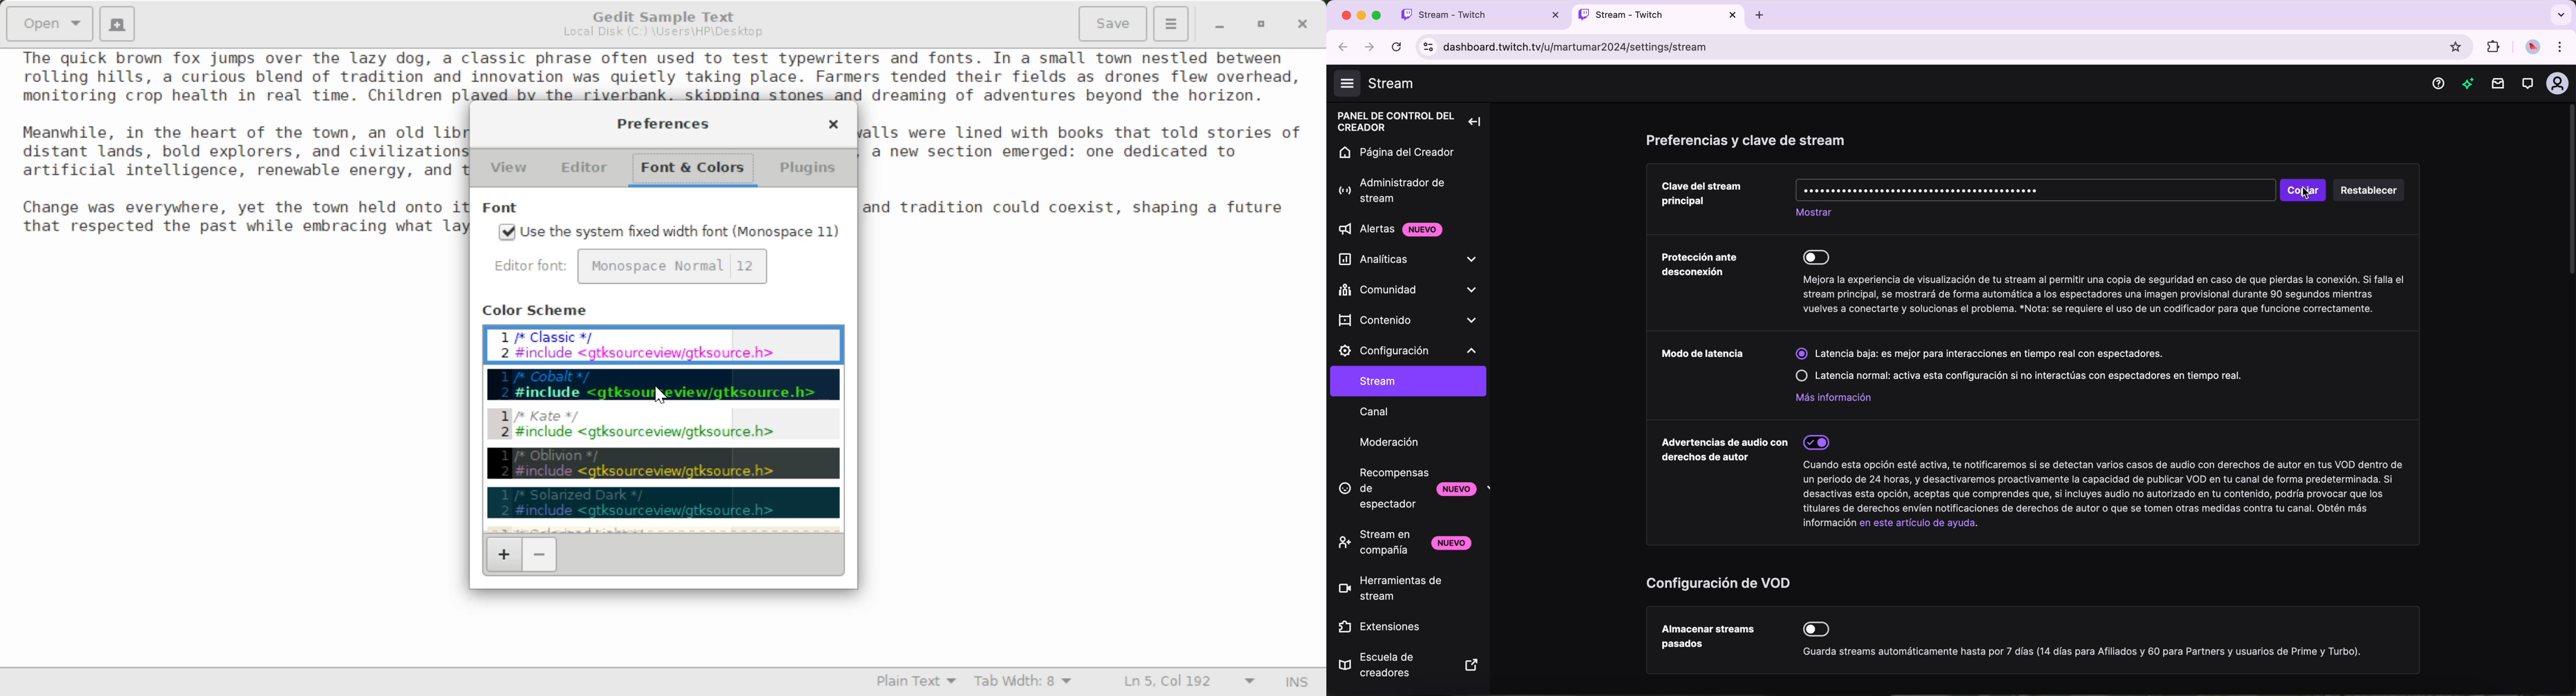  Describe the element at coordinates (2492, 45) in the screenshot. I see `extensions` at that location.